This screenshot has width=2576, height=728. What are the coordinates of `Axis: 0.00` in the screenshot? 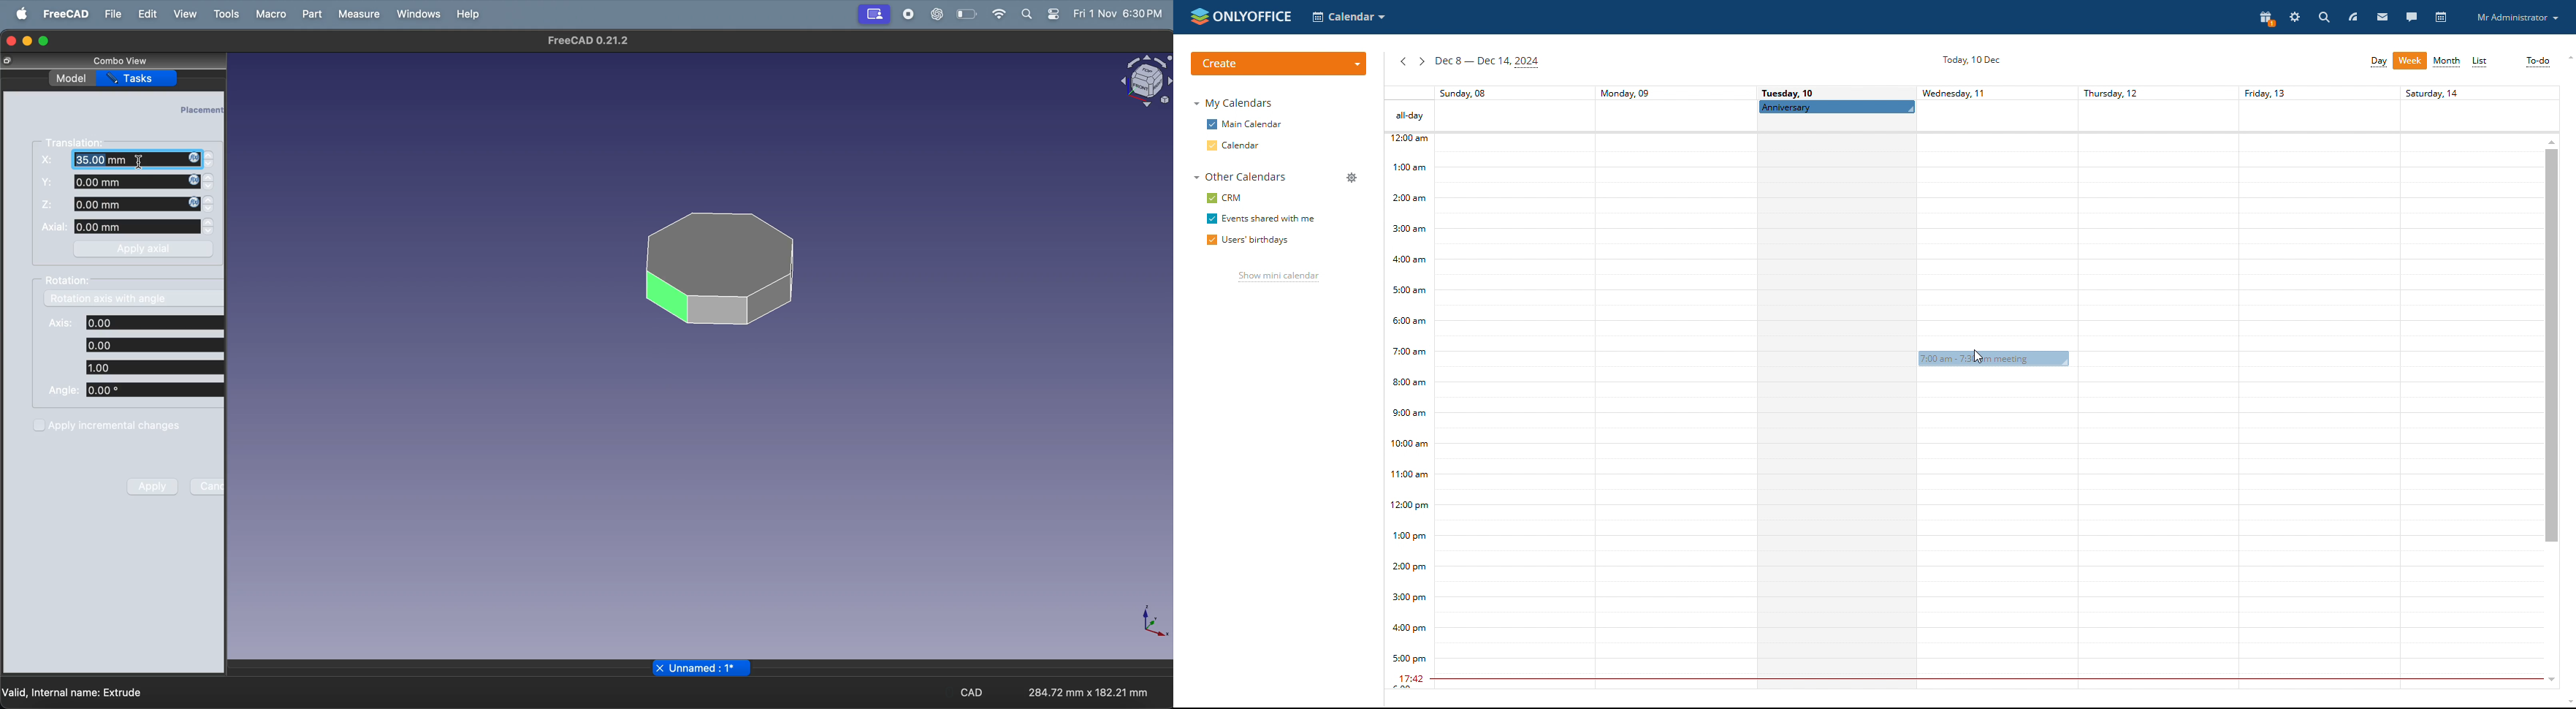 It's located at (136, 322).